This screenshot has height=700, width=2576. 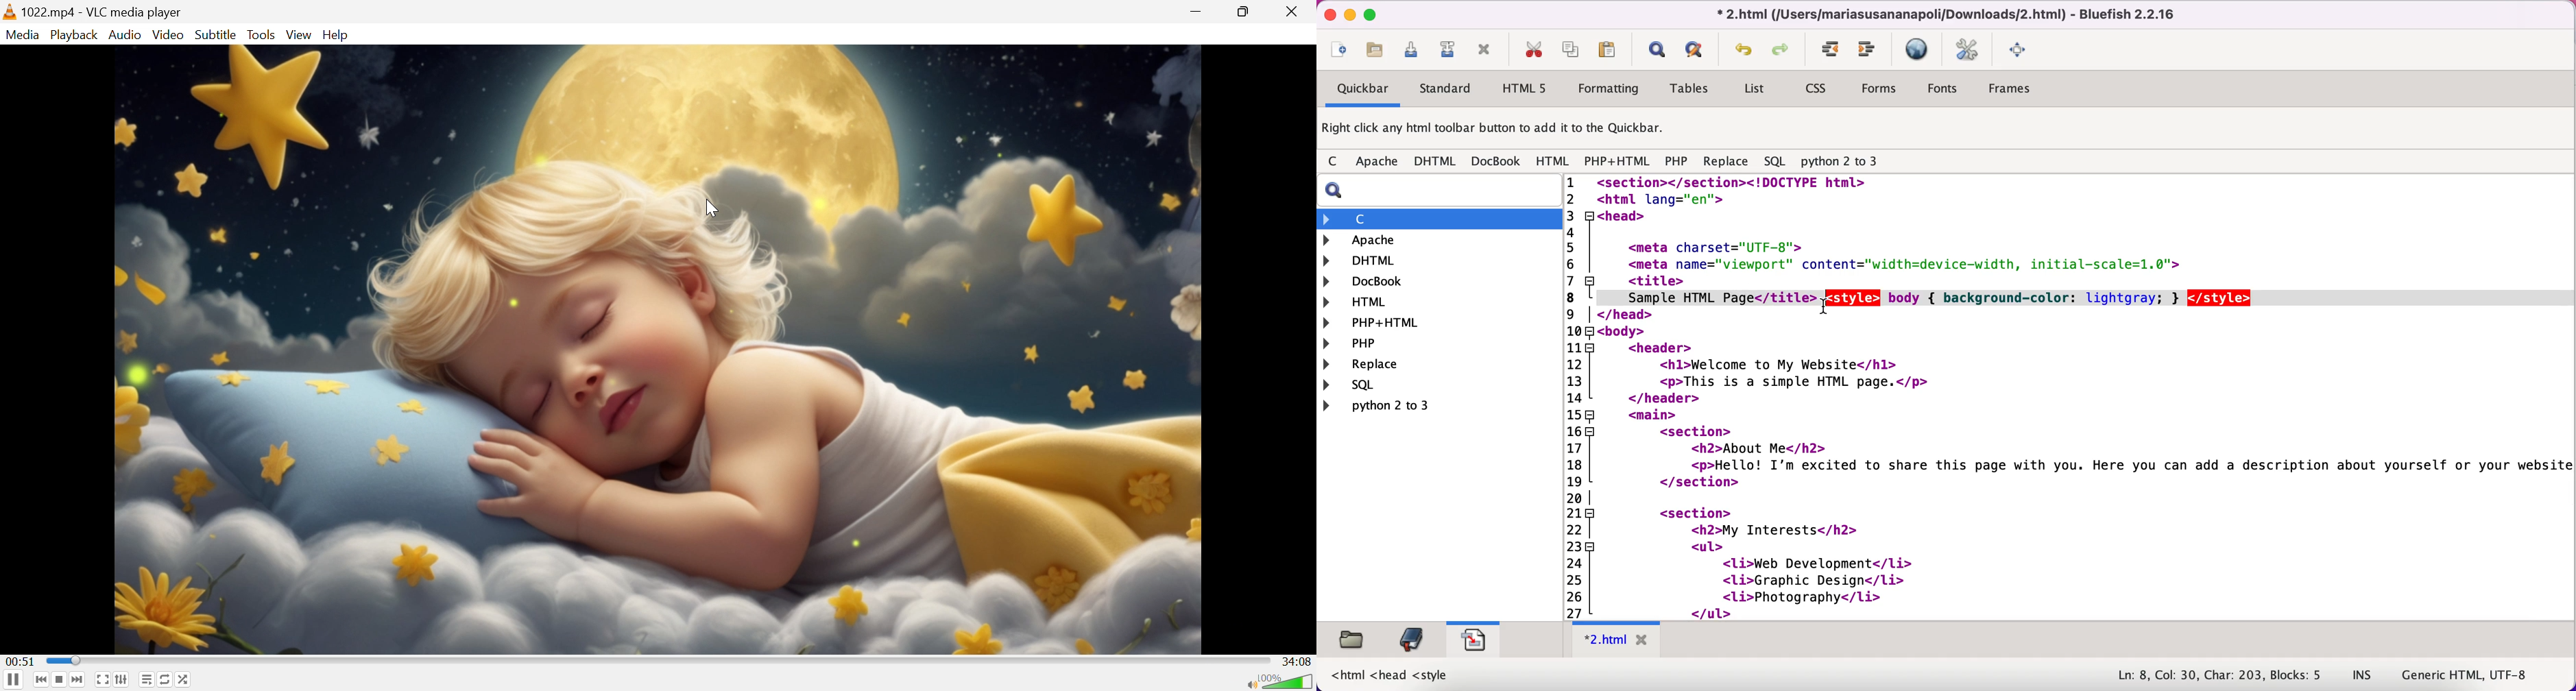 What do you see at coordinates (658, 661) in the screenshot?
I see `Progress bar` at bounding box center [658, 661].